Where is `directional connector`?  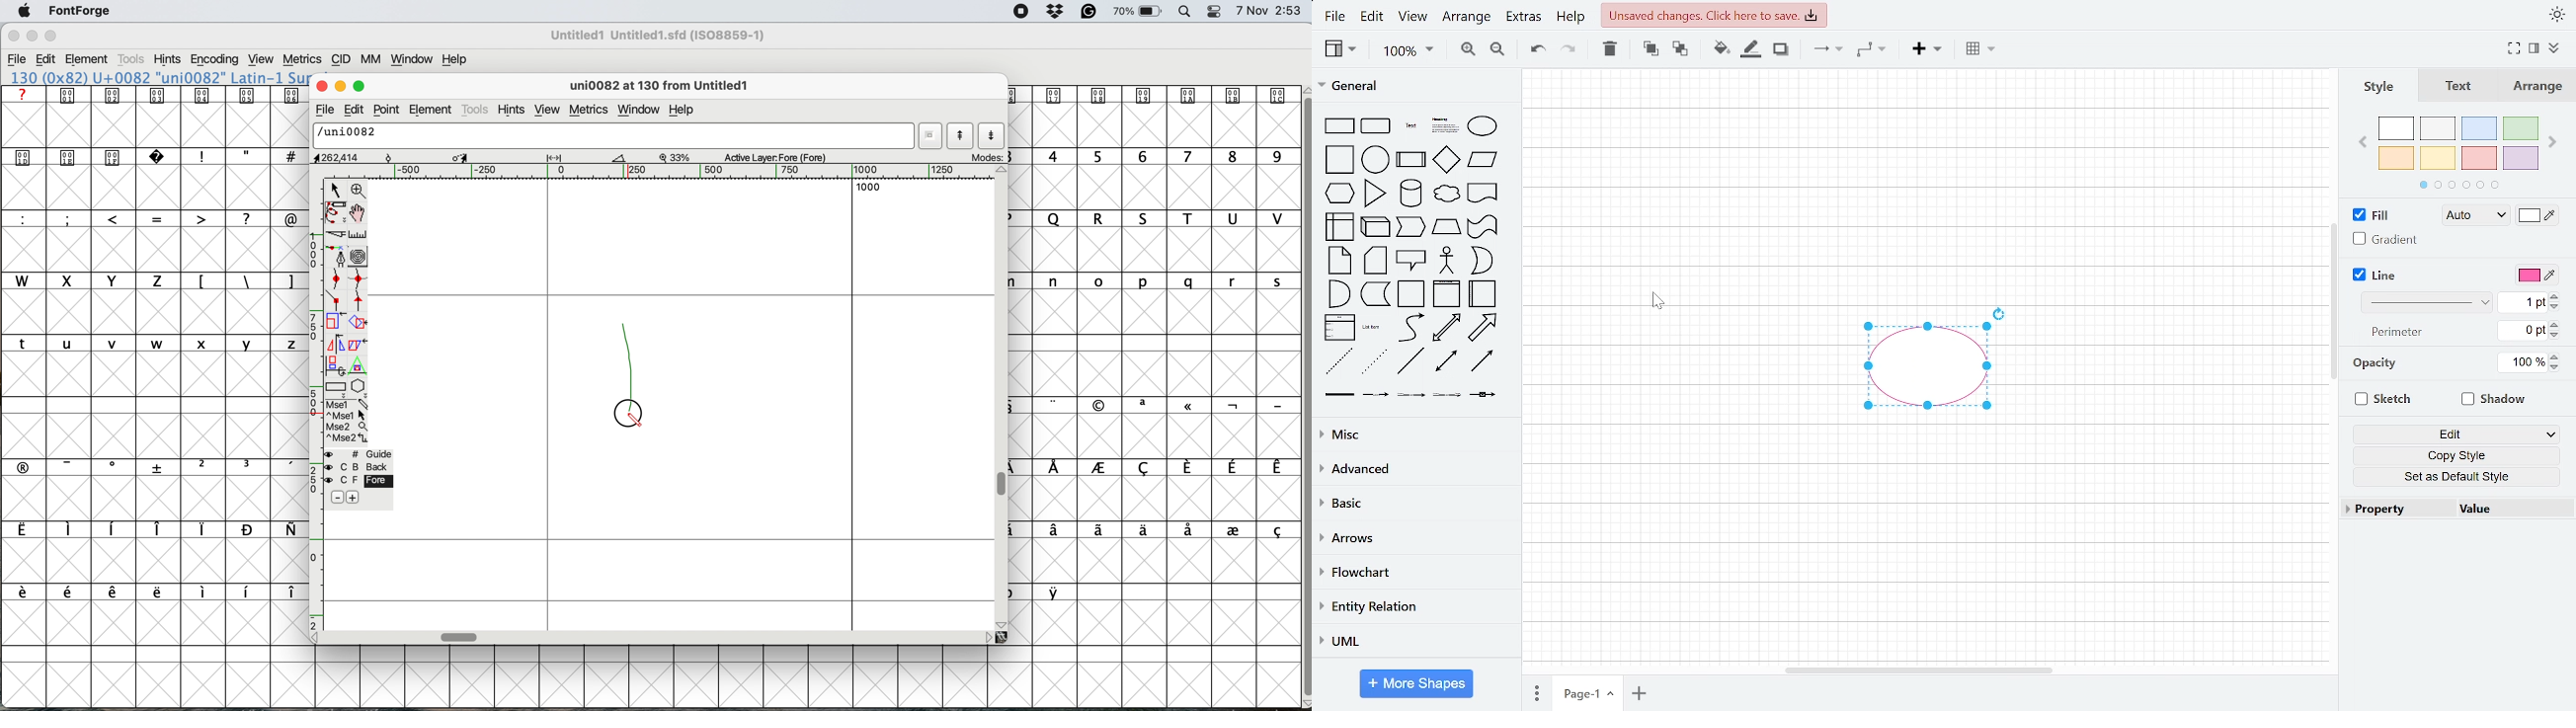
directional connector is located at coordinates (1484, 361).